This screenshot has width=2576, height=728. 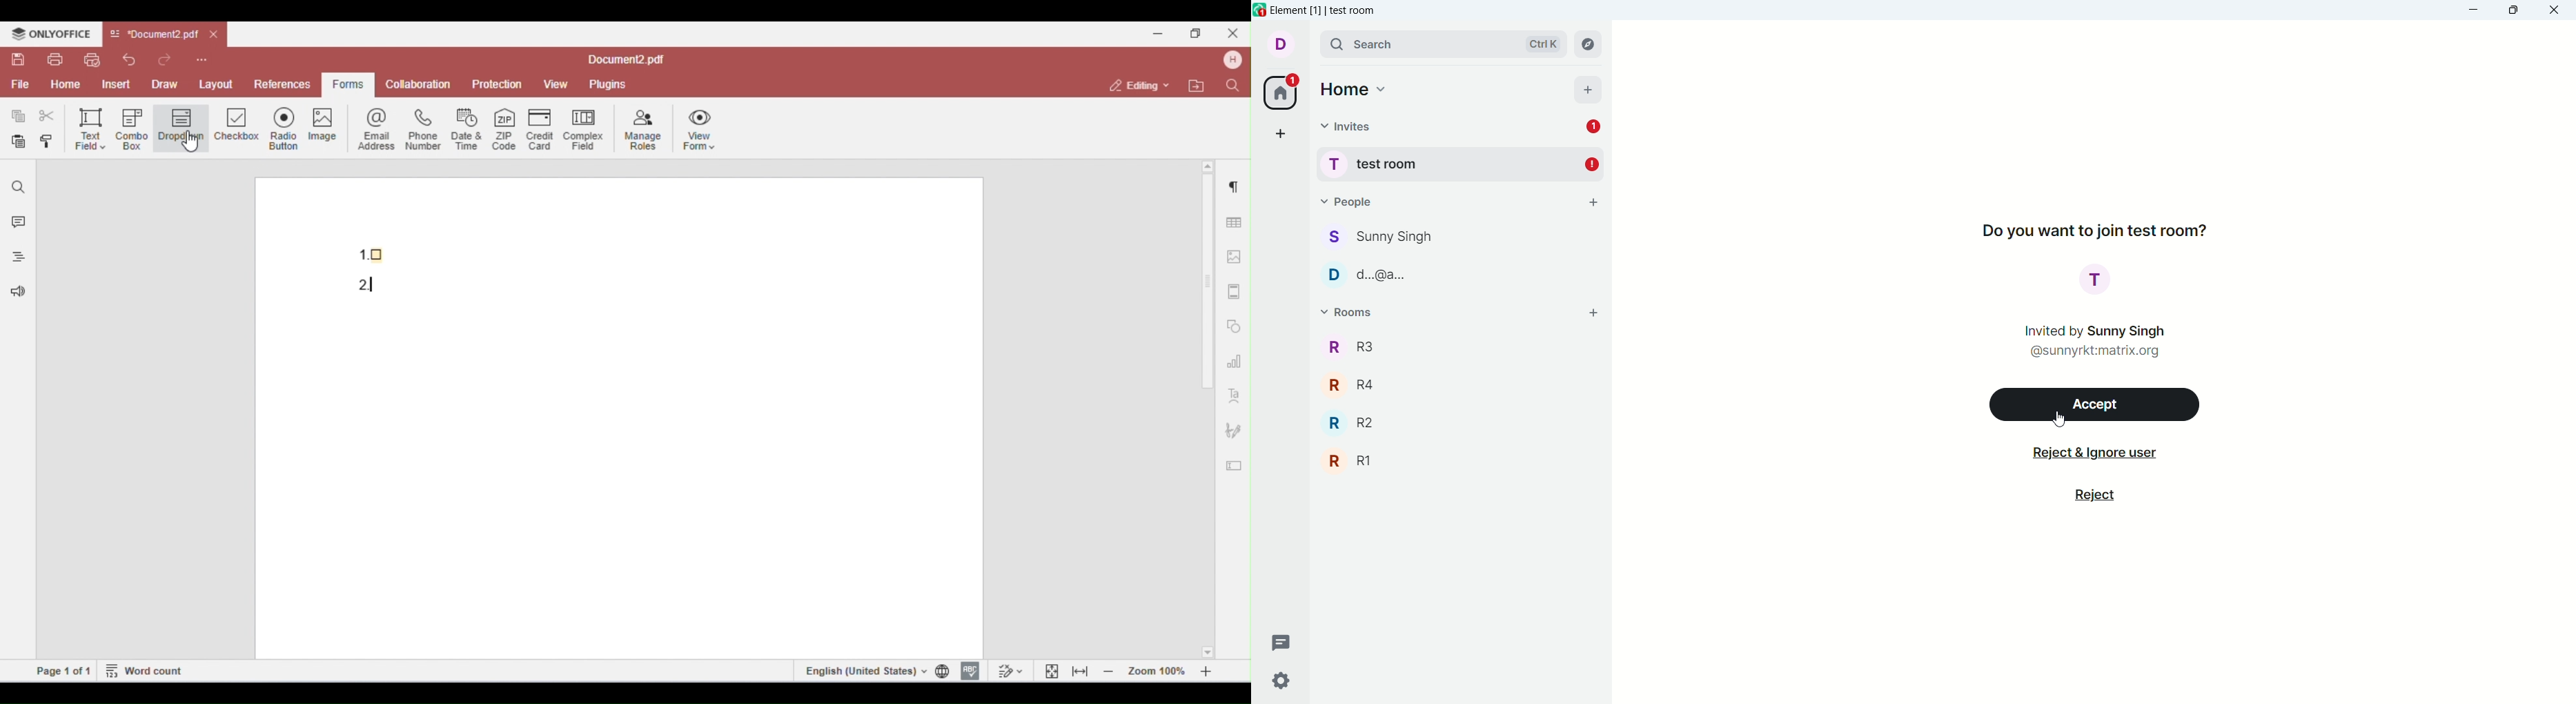 I want to click on rooms, so click(x=1346, y=312).